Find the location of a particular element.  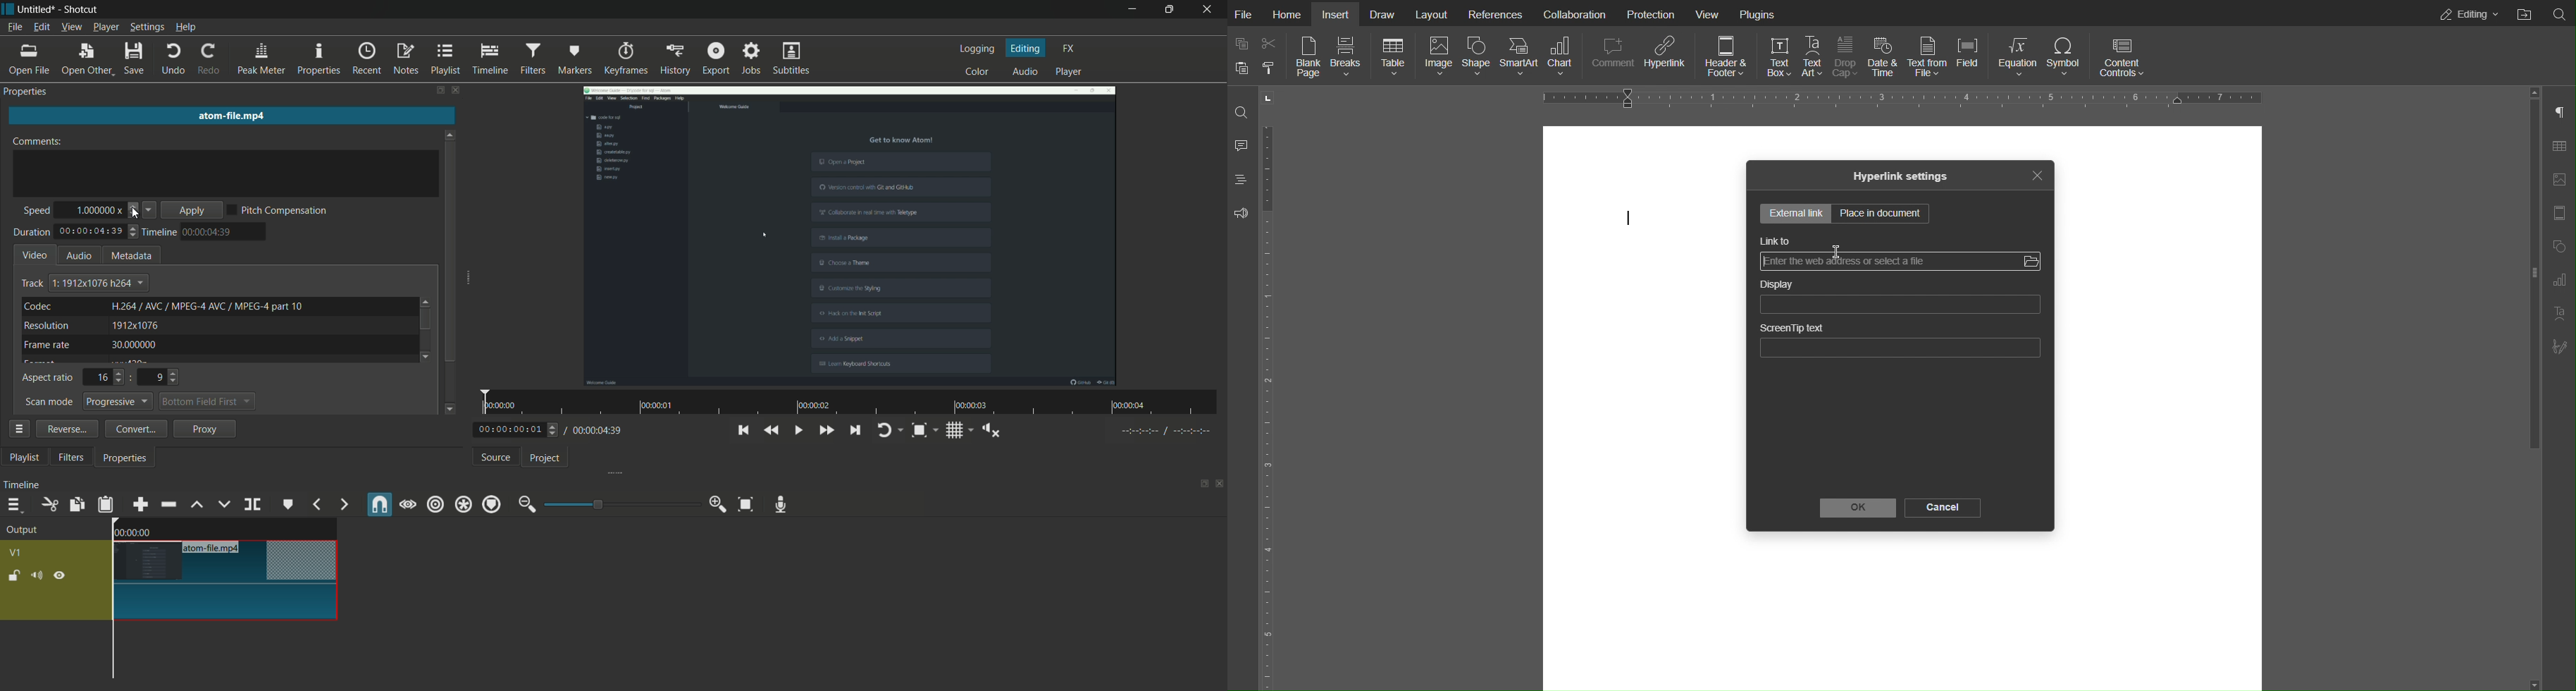

timeline is located at coordinates (490, 59).